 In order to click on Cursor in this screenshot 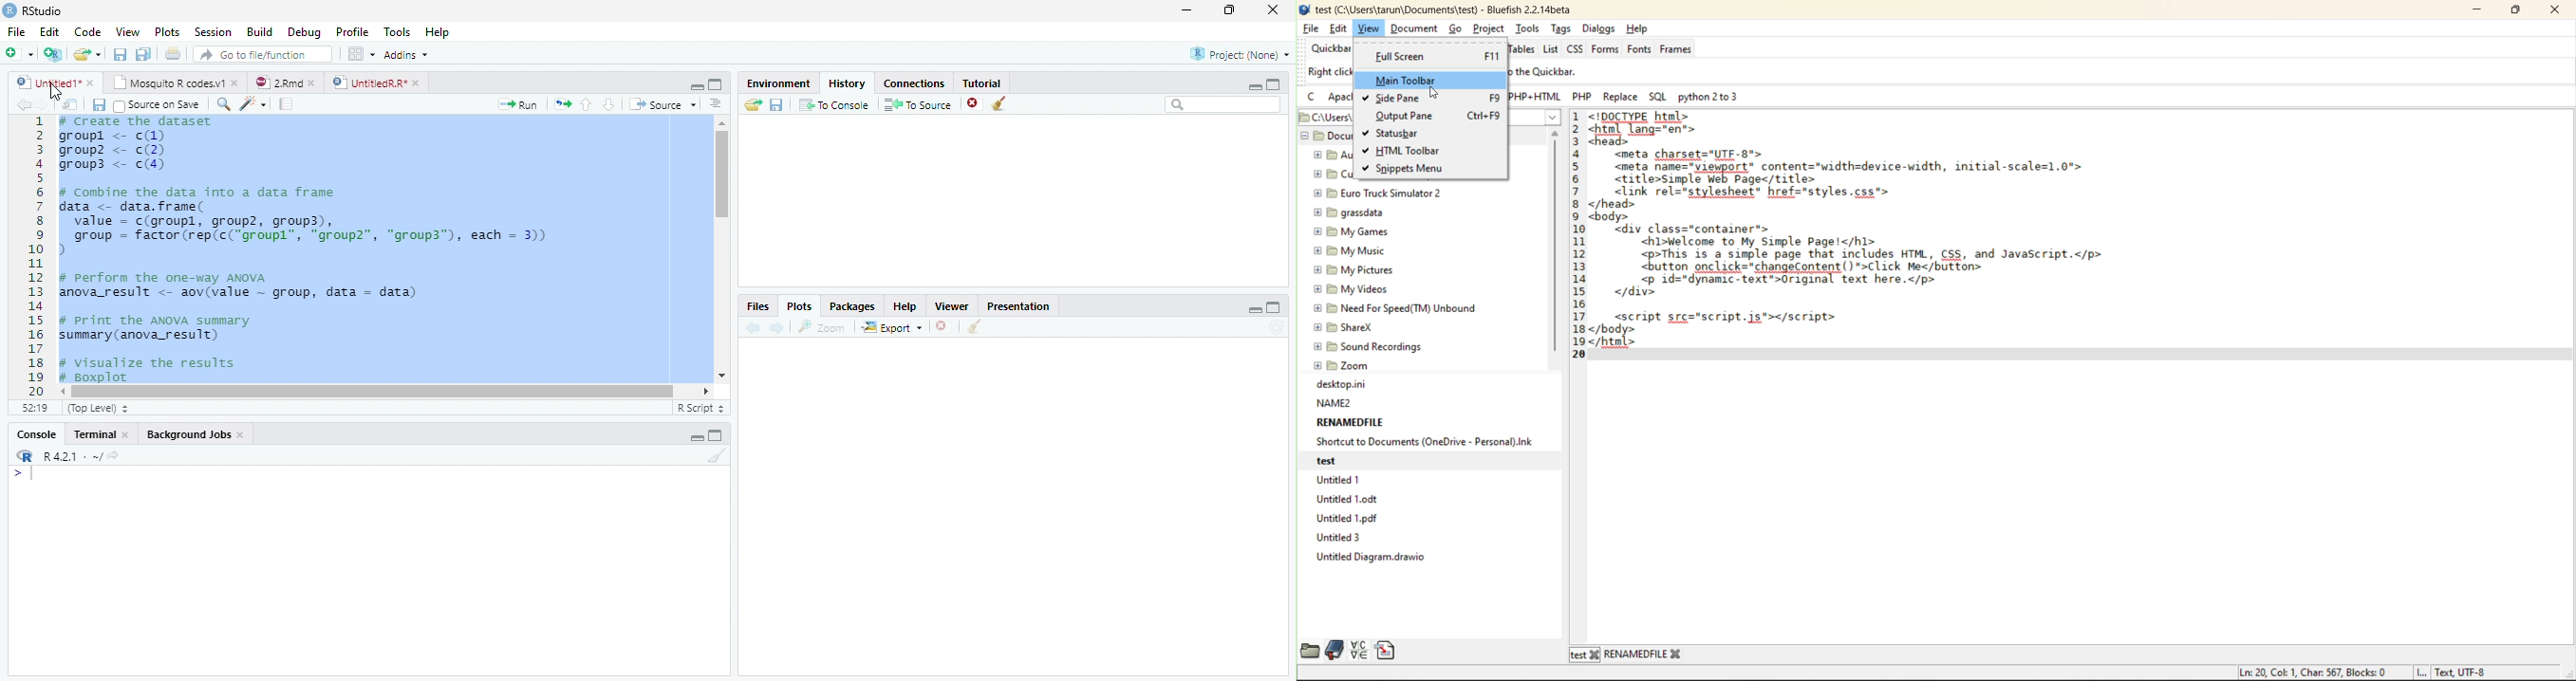, I will do `click(53, 92)`.